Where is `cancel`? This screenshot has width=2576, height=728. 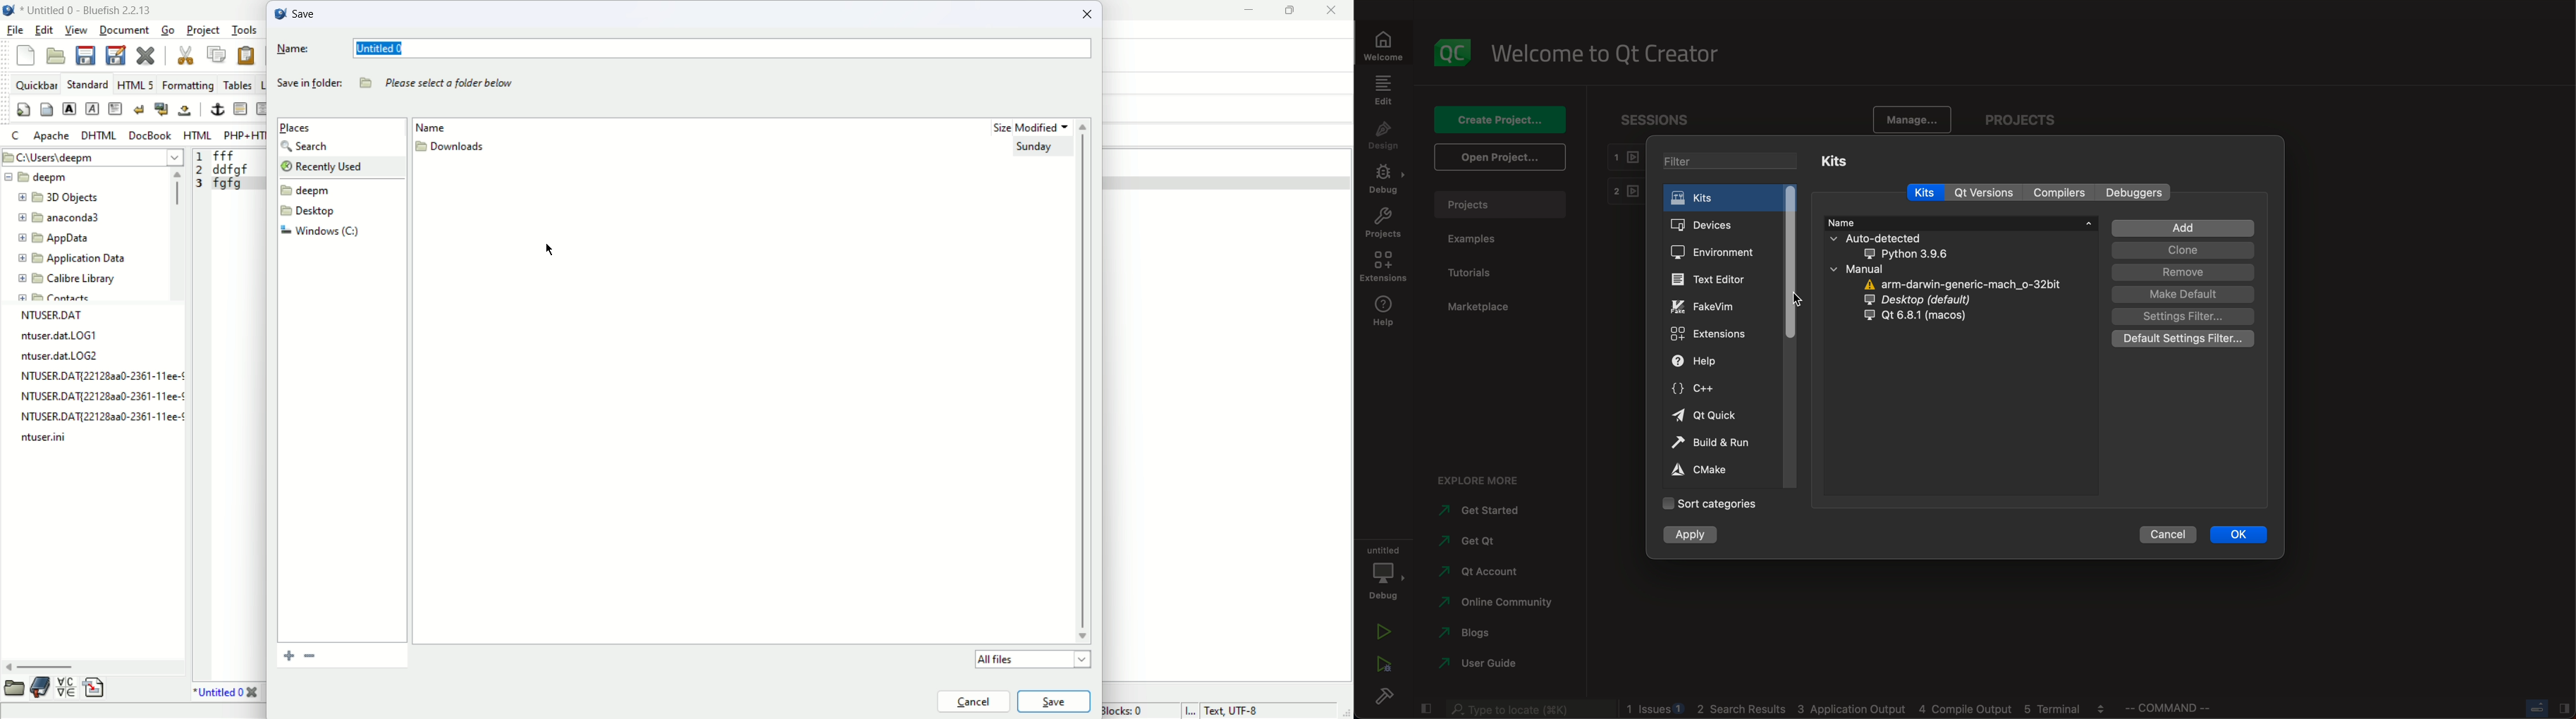 cancel is located at coordinates (972, 700).